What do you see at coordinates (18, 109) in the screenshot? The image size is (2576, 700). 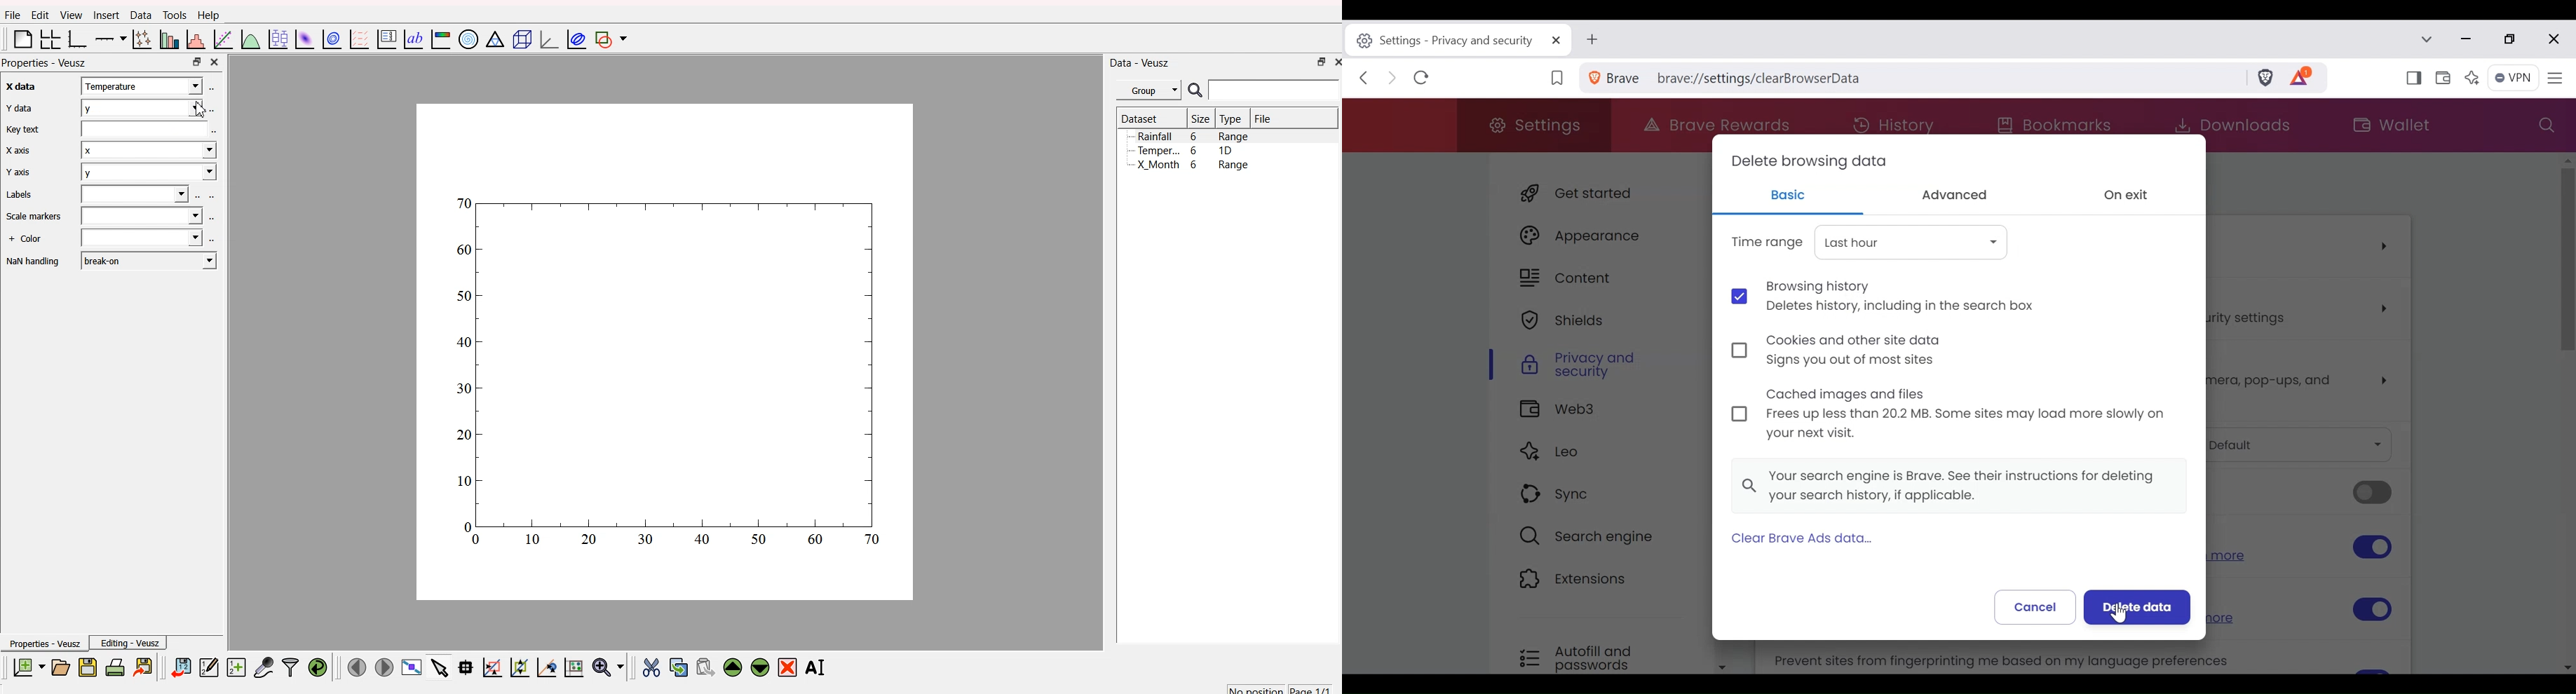 I see `Y data` at bounding box center [18, 109].